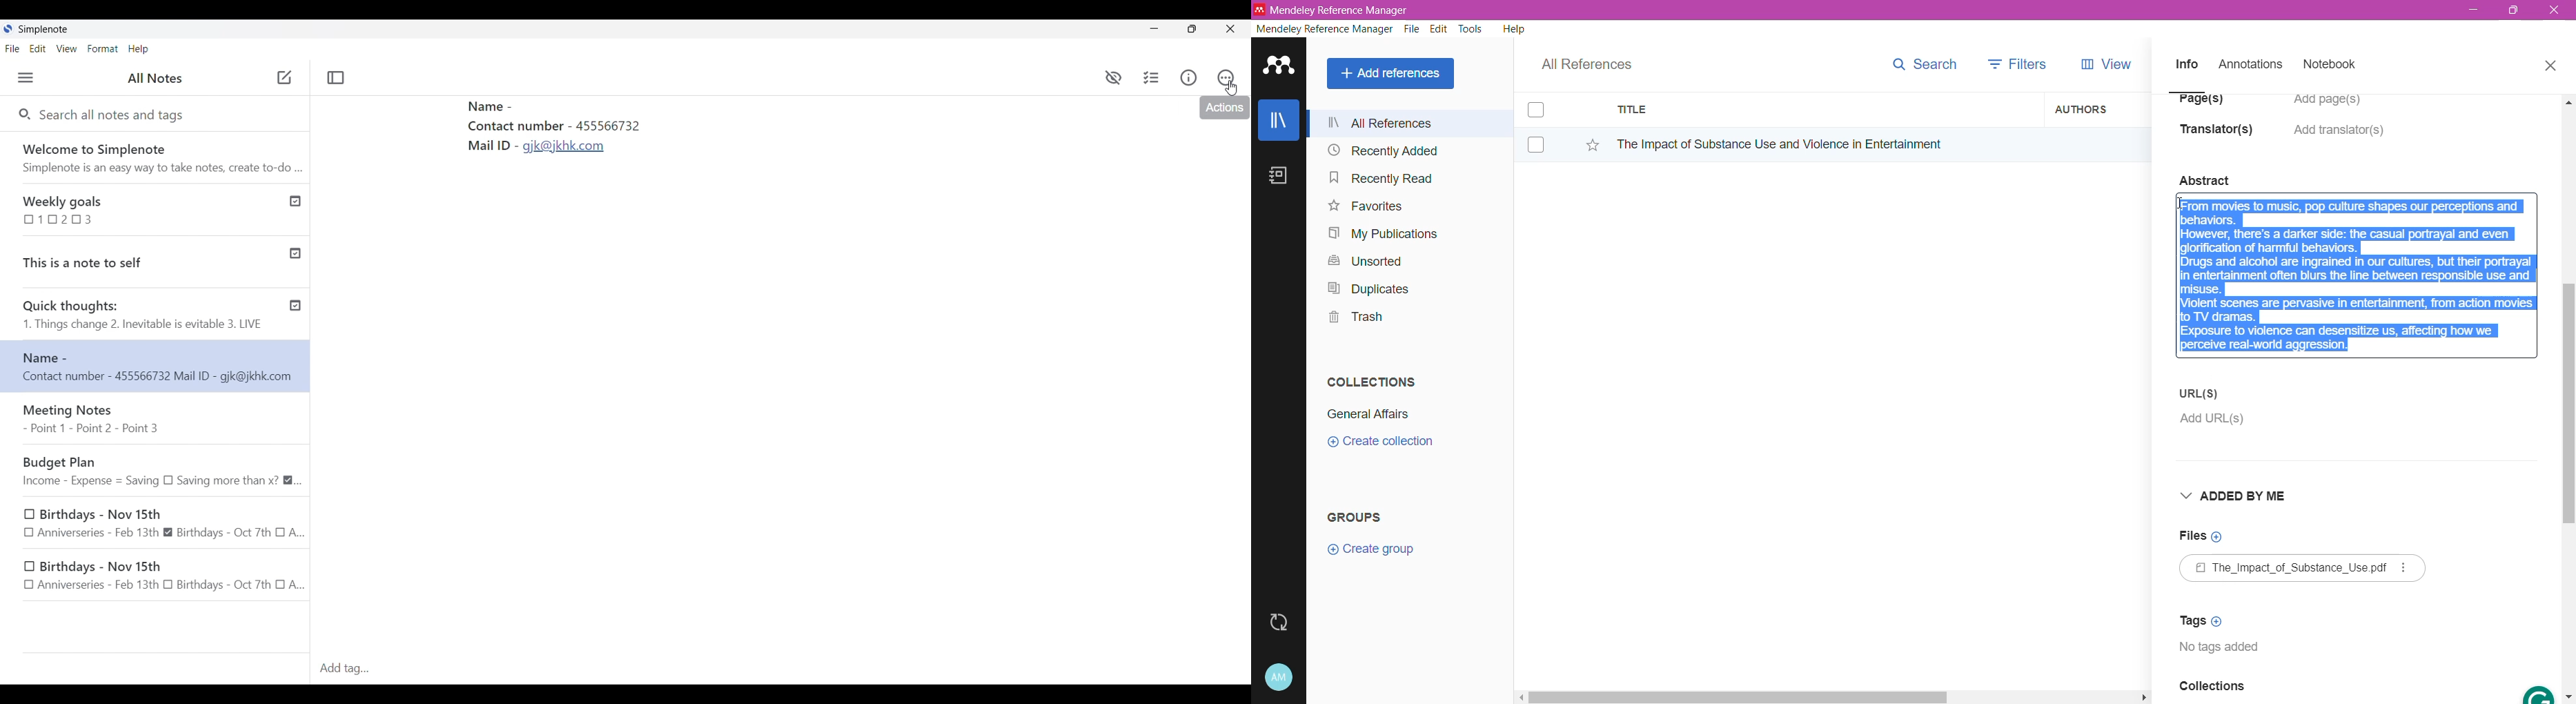 This screenshot has width=2576, height=728. I want to click on Text pasted in new formatting, so click(588, 143).